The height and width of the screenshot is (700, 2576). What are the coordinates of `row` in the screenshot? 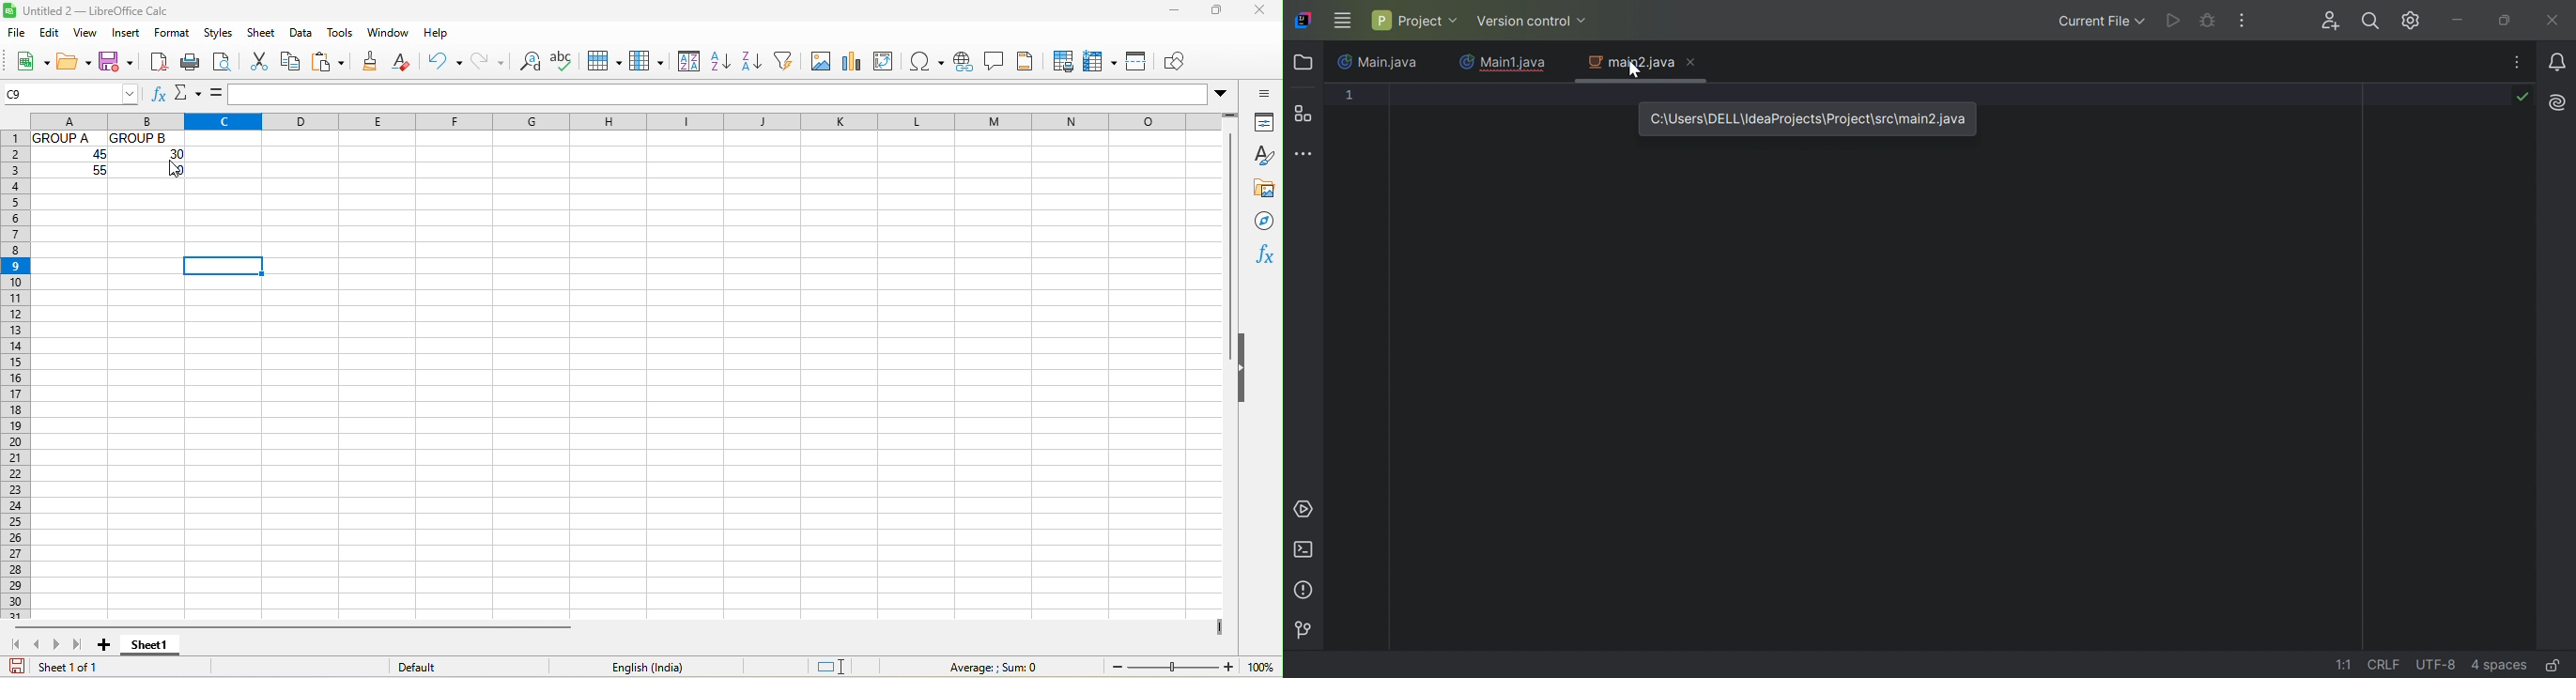 It's located at (606, 60).